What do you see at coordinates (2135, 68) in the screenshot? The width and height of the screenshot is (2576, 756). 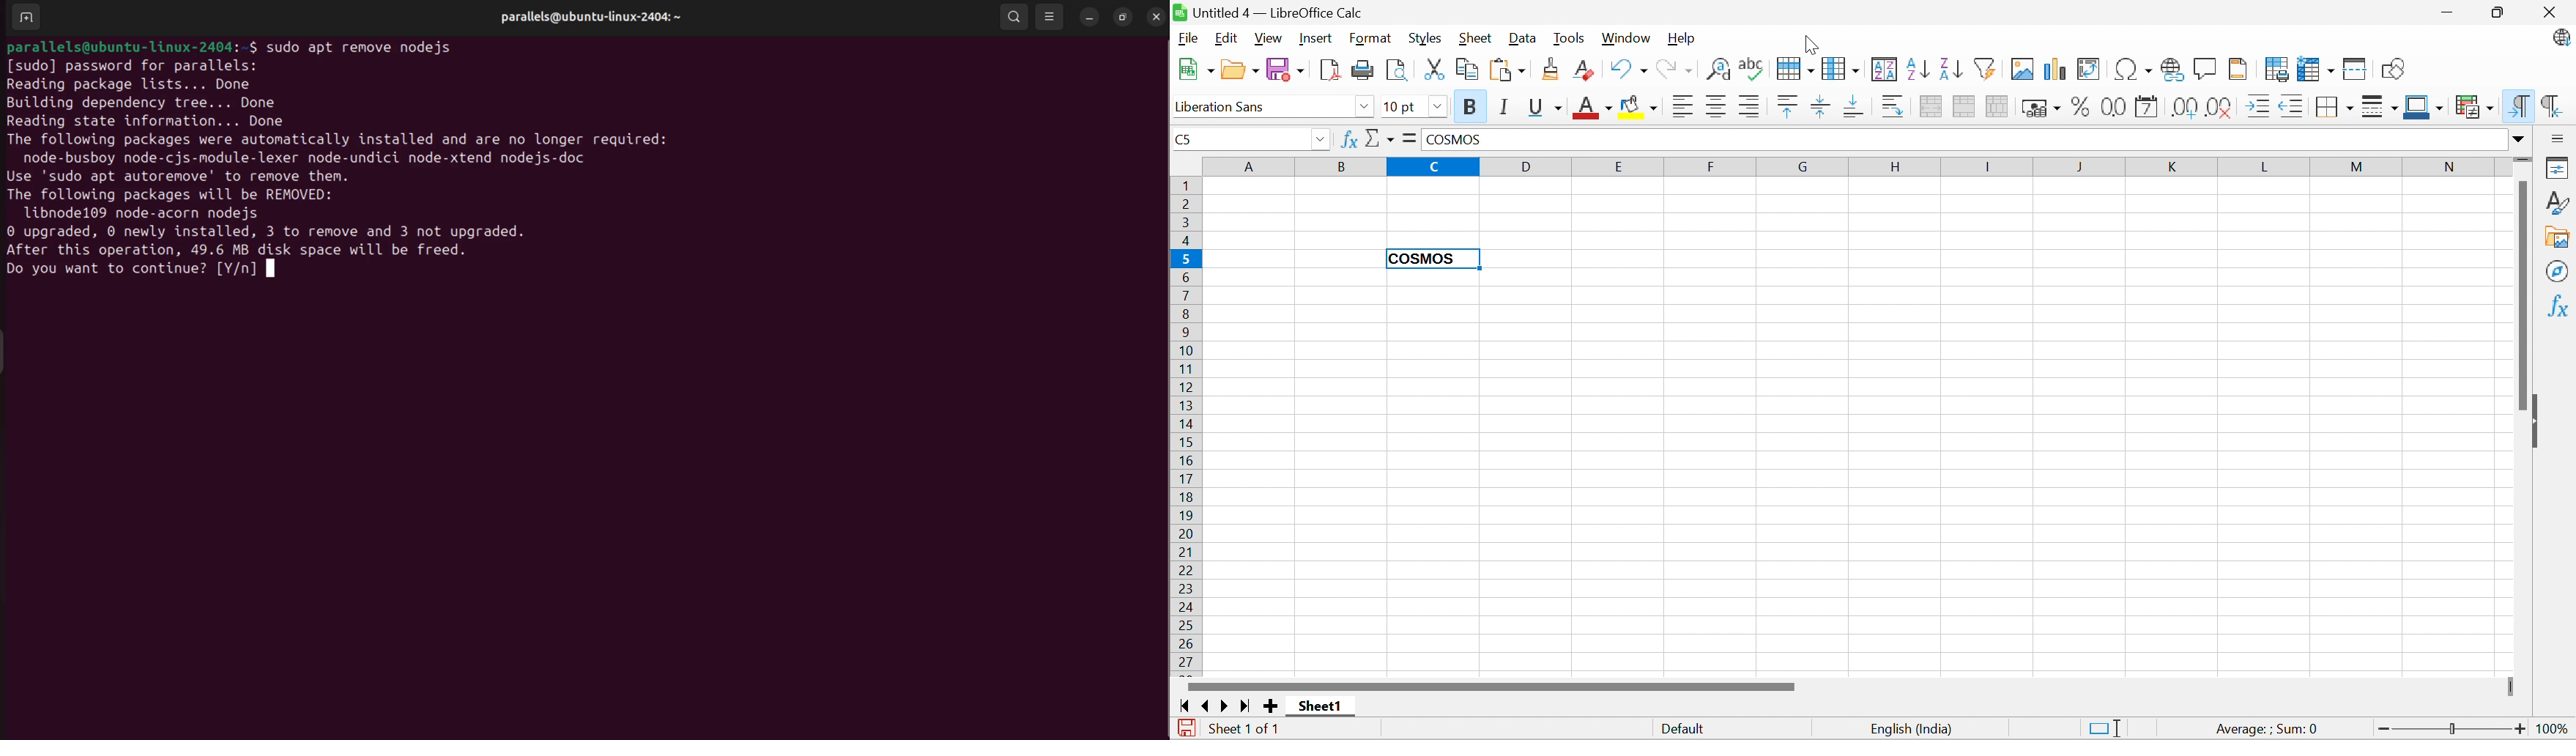 I see `Insert Special Characters` at bounding box center [2135, 68].